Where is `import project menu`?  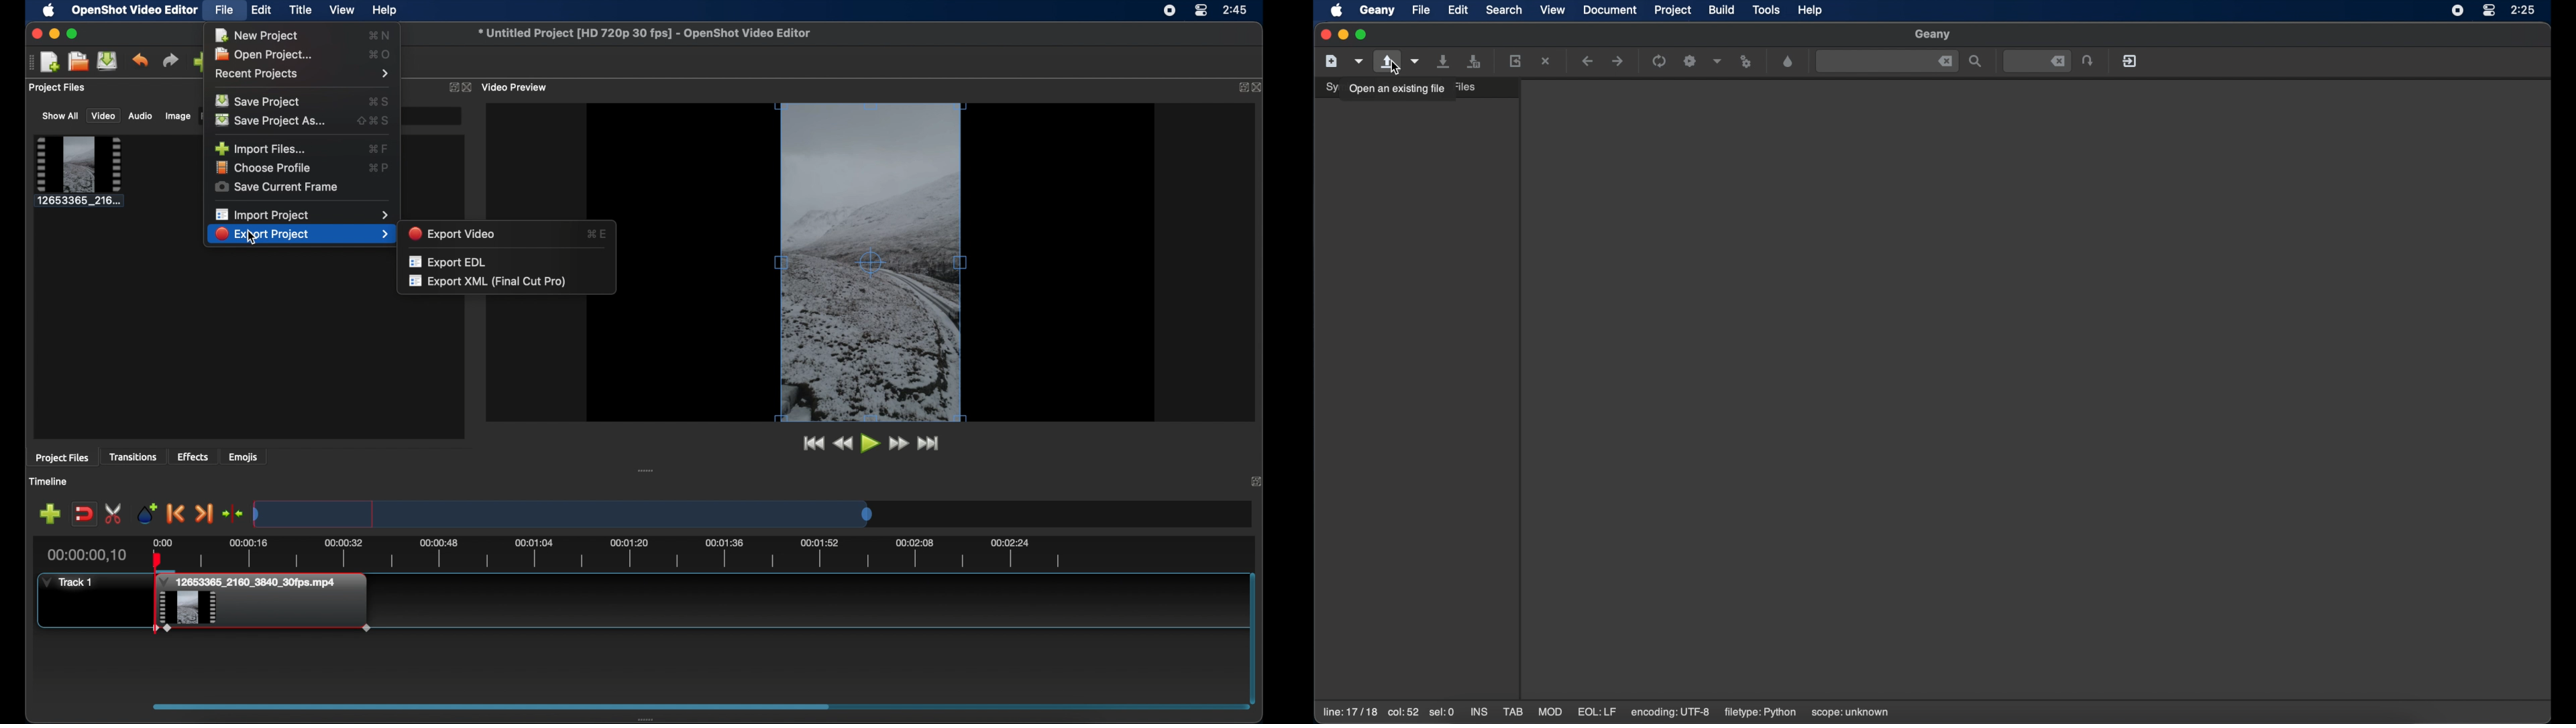
import project menu is located at coordinates (301, 215).